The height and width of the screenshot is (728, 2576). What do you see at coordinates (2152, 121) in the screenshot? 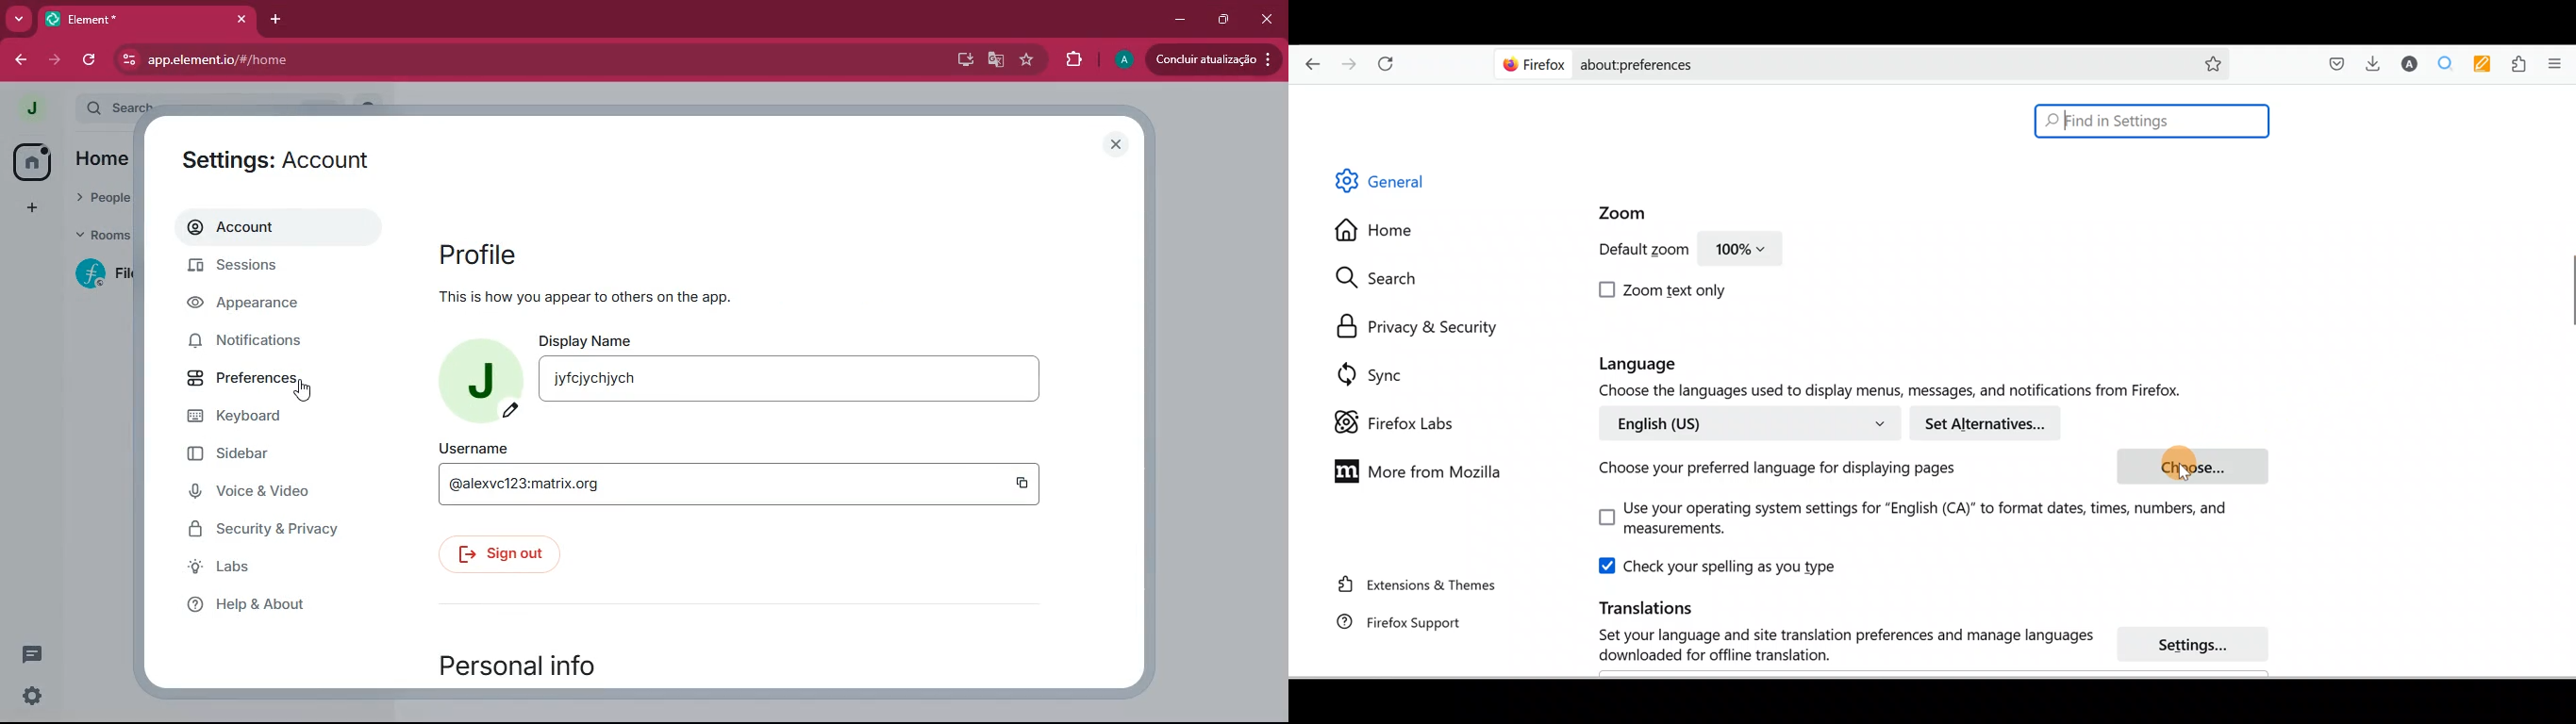
I see `Find in Settings` at bounding box center [2152, 121].